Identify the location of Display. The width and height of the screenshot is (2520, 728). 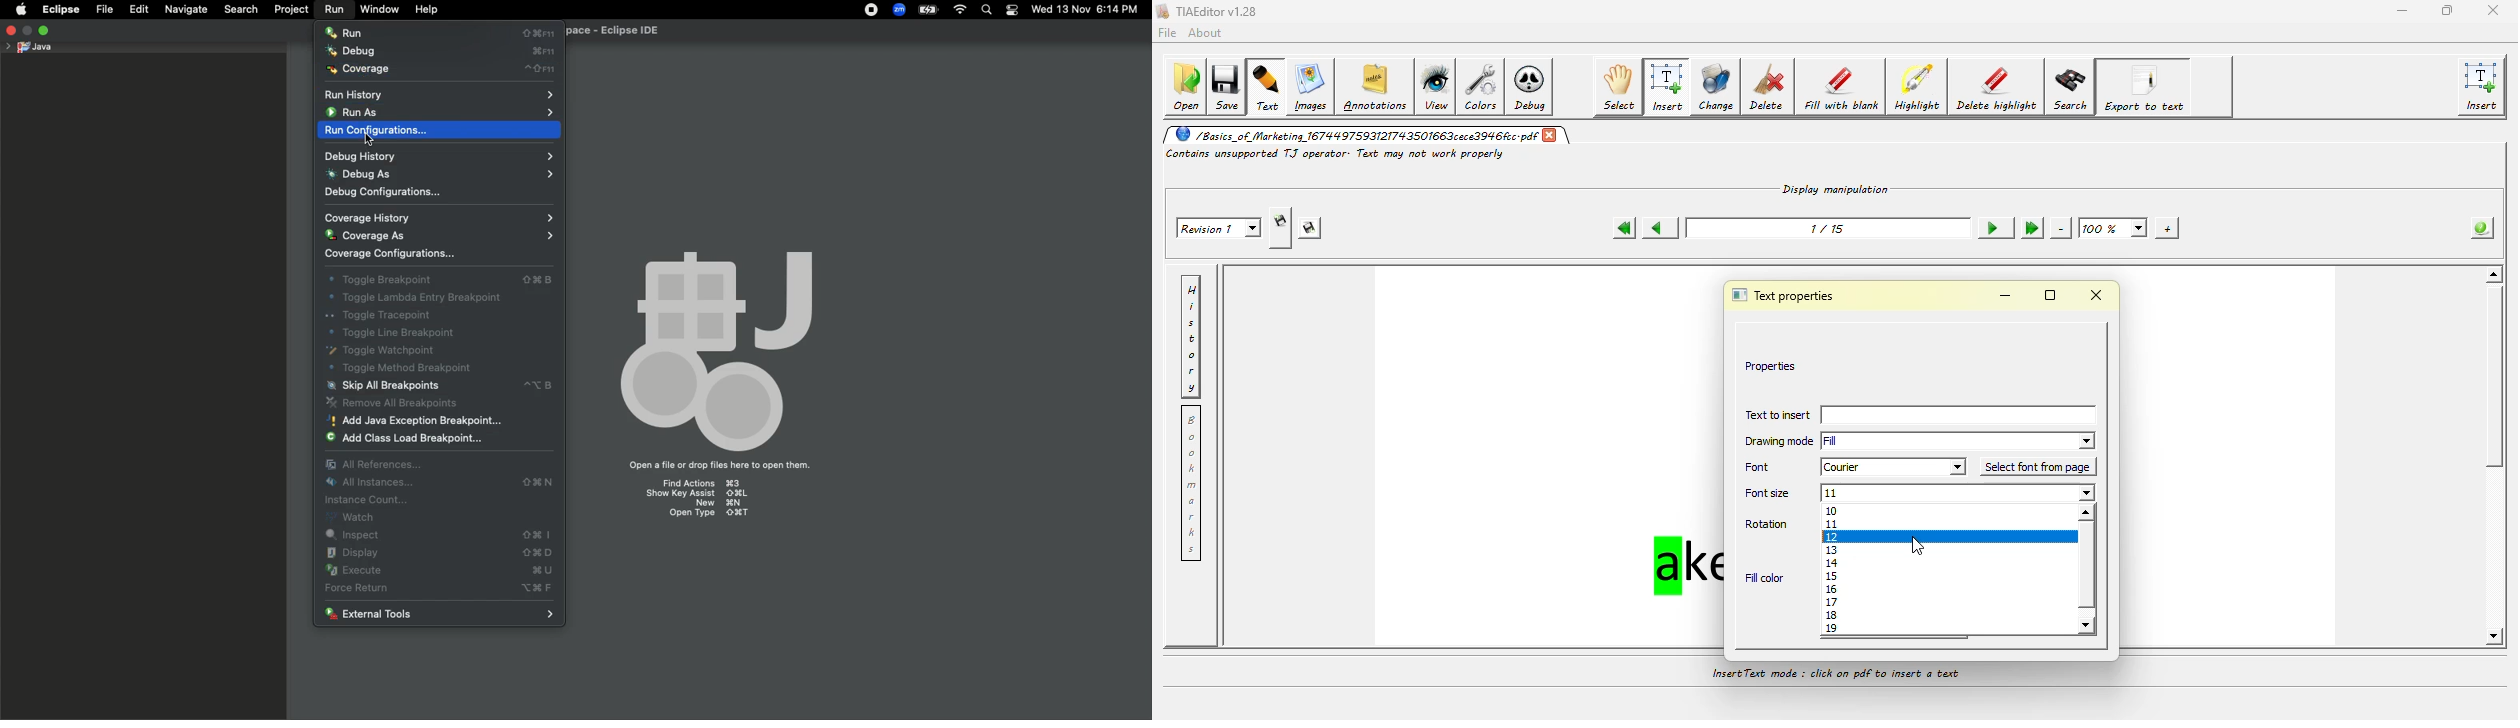
(440, 554).